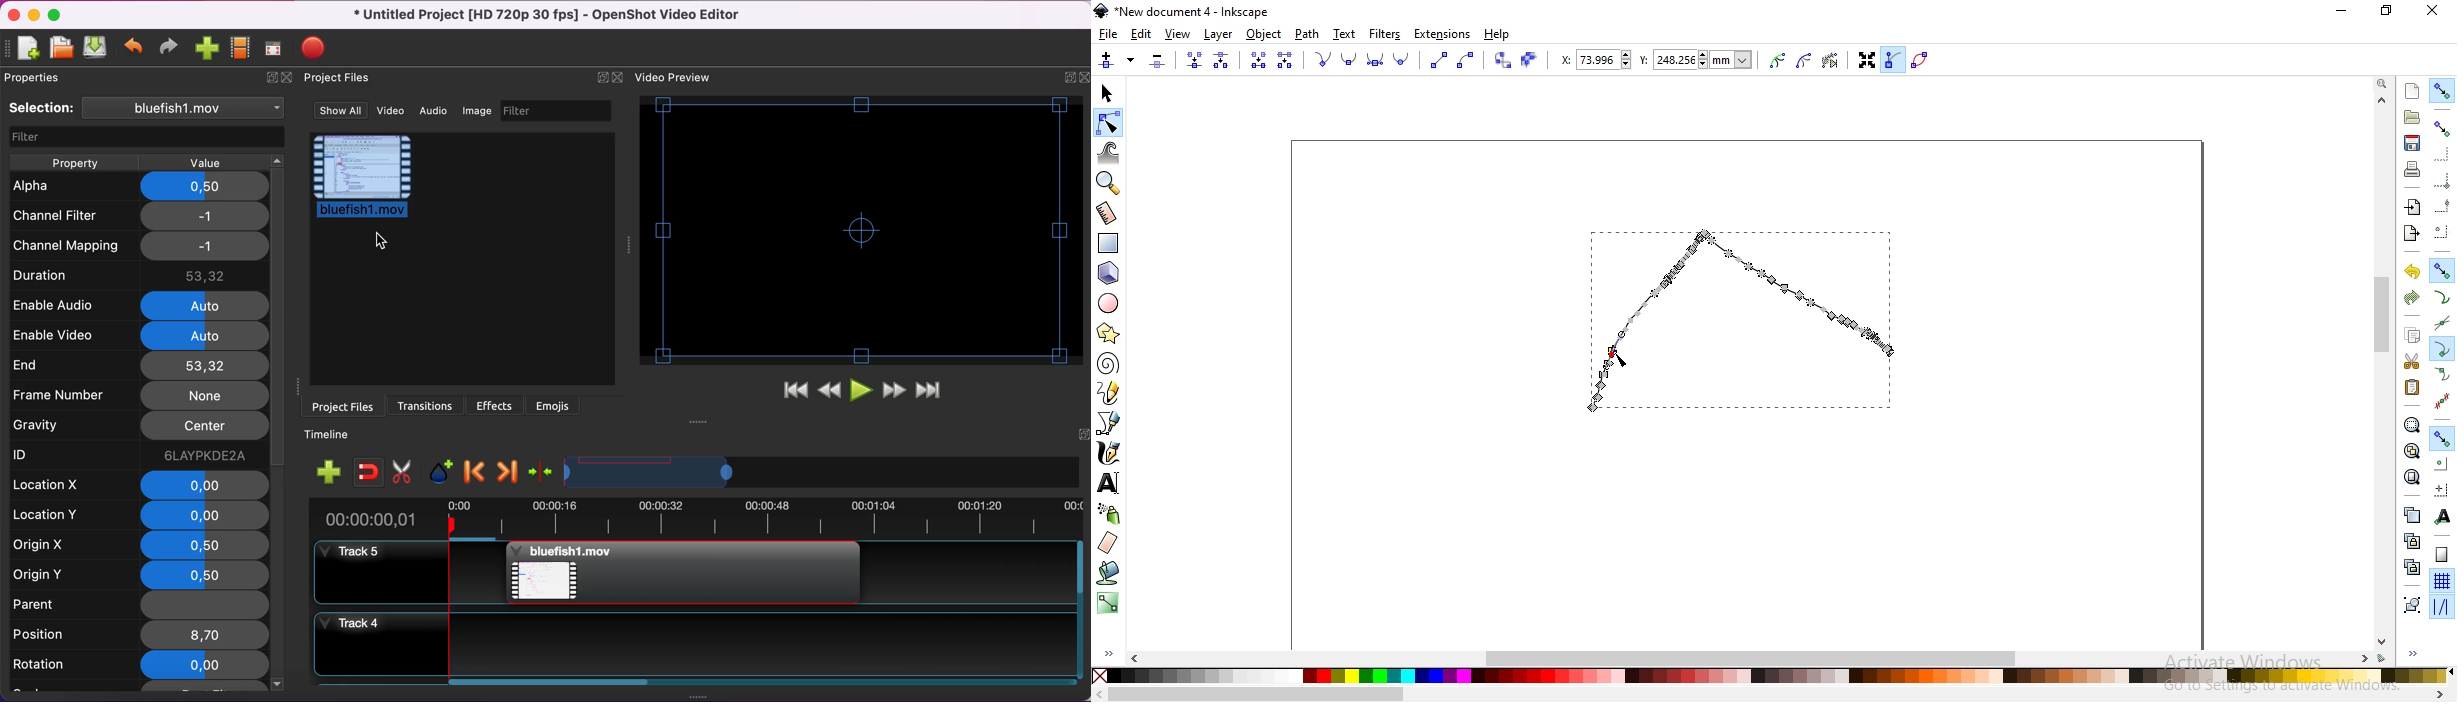  I want to click on extensions, so click(1442, 35).